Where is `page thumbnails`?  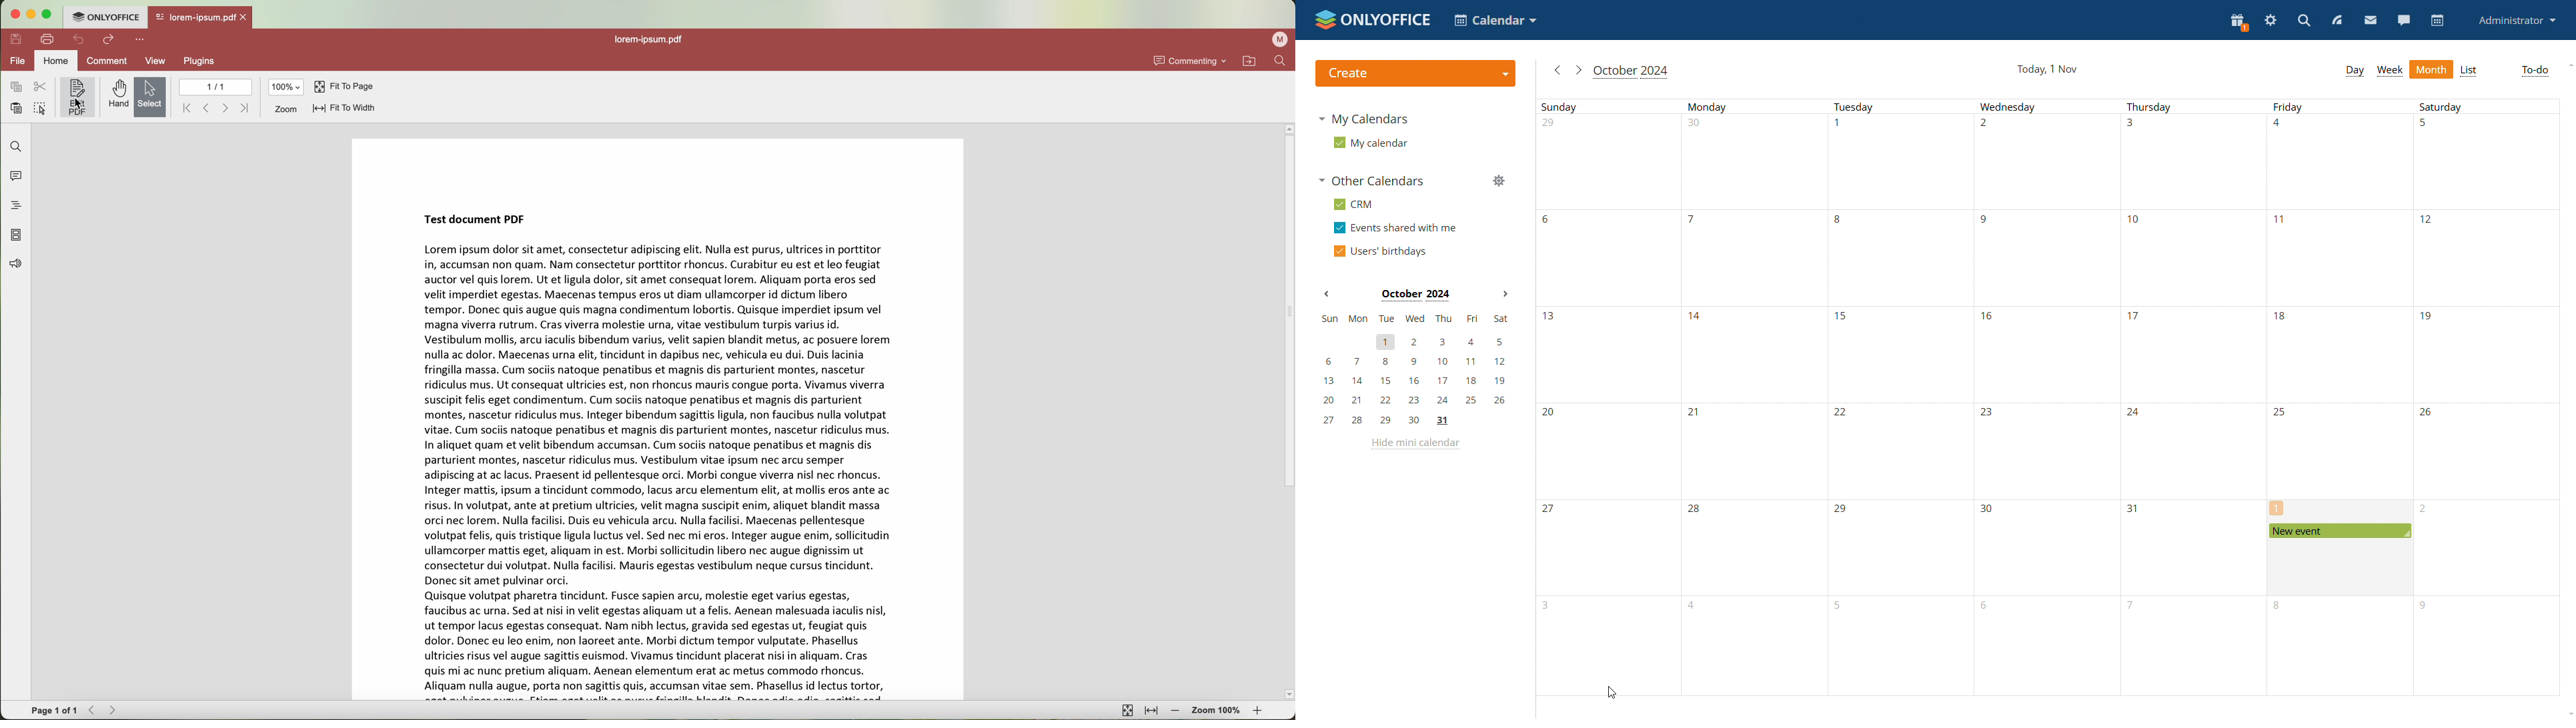 page thumbnails is located at coordinates (15, 236).